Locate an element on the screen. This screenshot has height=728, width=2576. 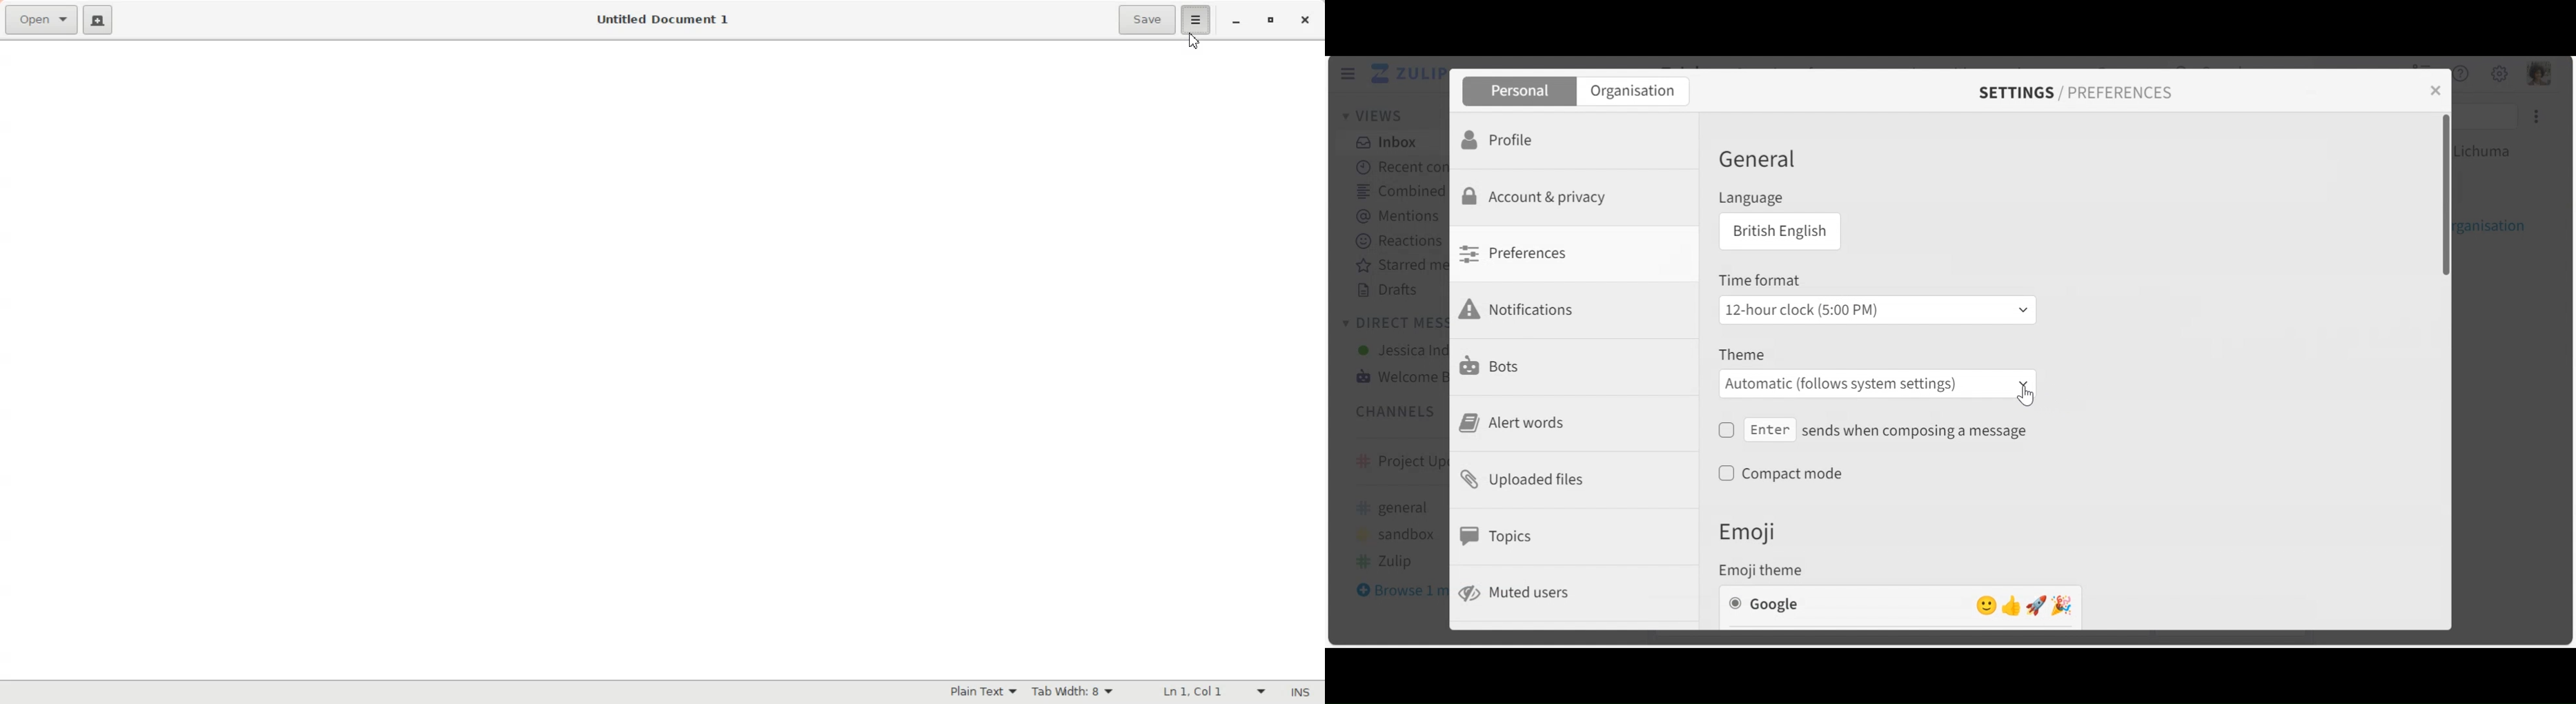
Time Format Dropdown menu is located at coordinates (1876, 309).